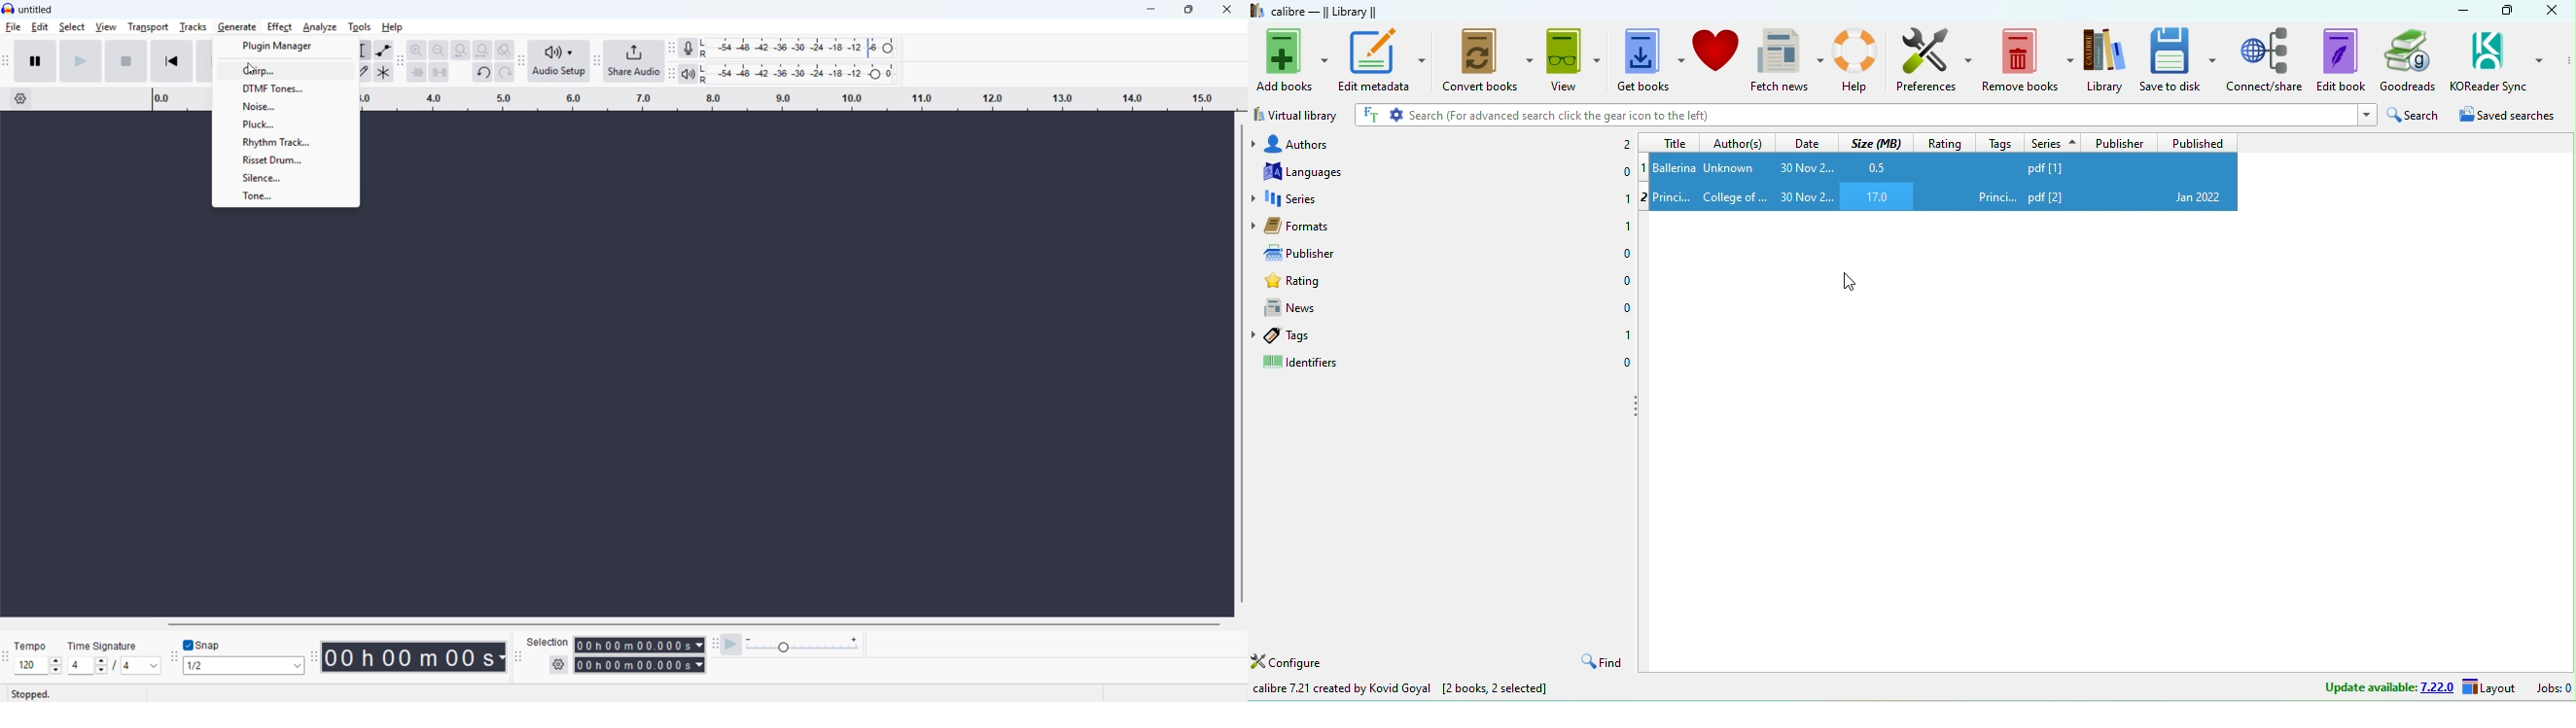 The image size is (2576, 728). I want to click on pdf [1], so click(2084, 166).